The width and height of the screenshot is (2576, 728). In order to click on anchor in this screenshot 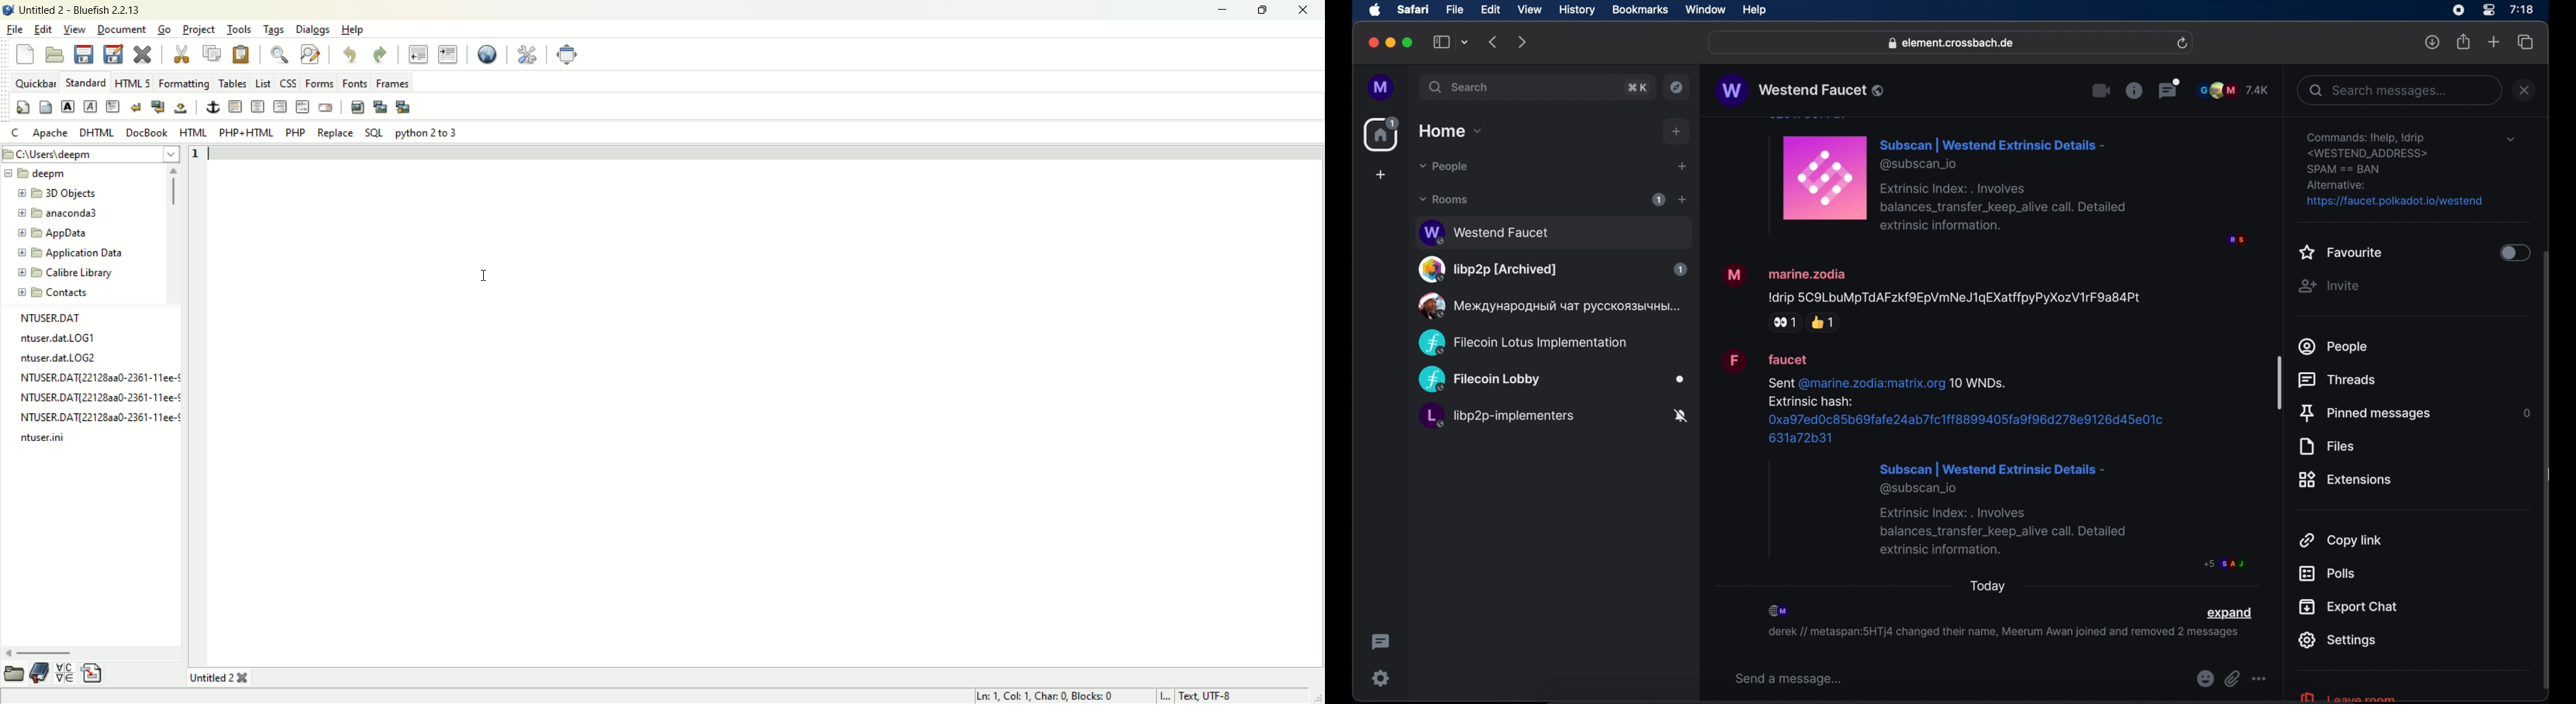, I will do `click(211, 107)`.